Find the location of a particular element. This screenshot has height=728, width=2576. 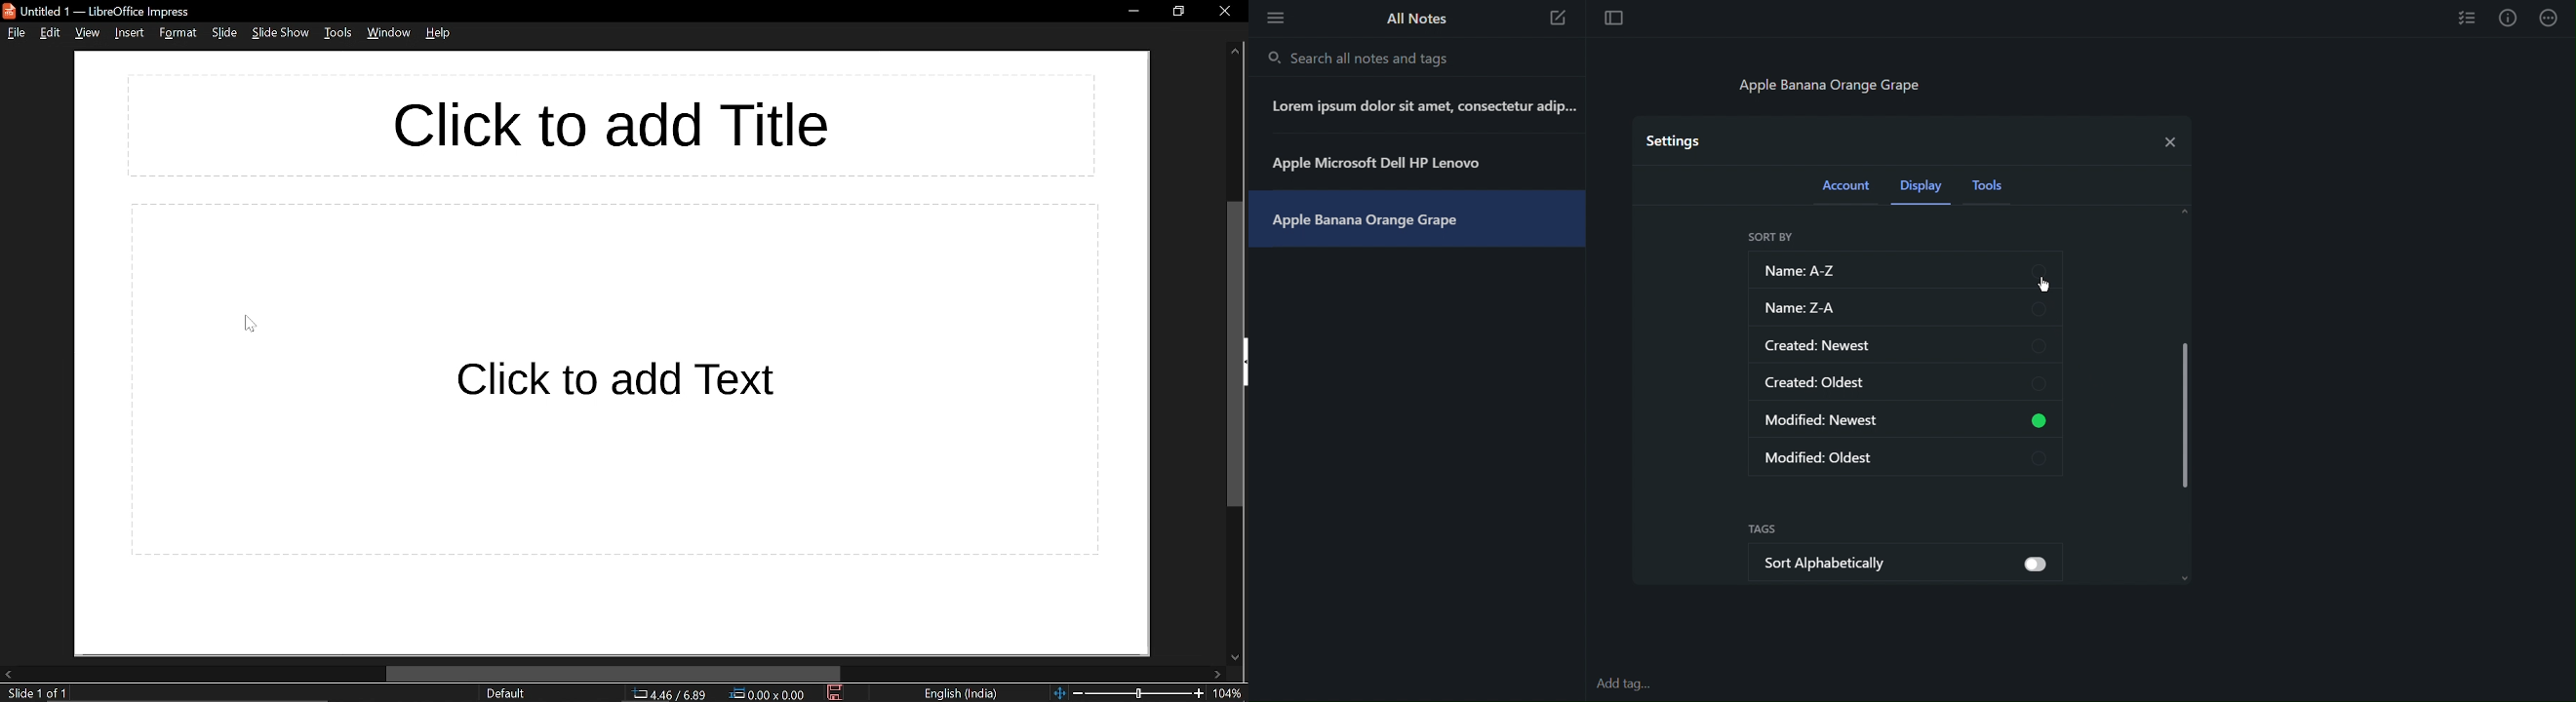

tools is located at coordinates (339, 33).